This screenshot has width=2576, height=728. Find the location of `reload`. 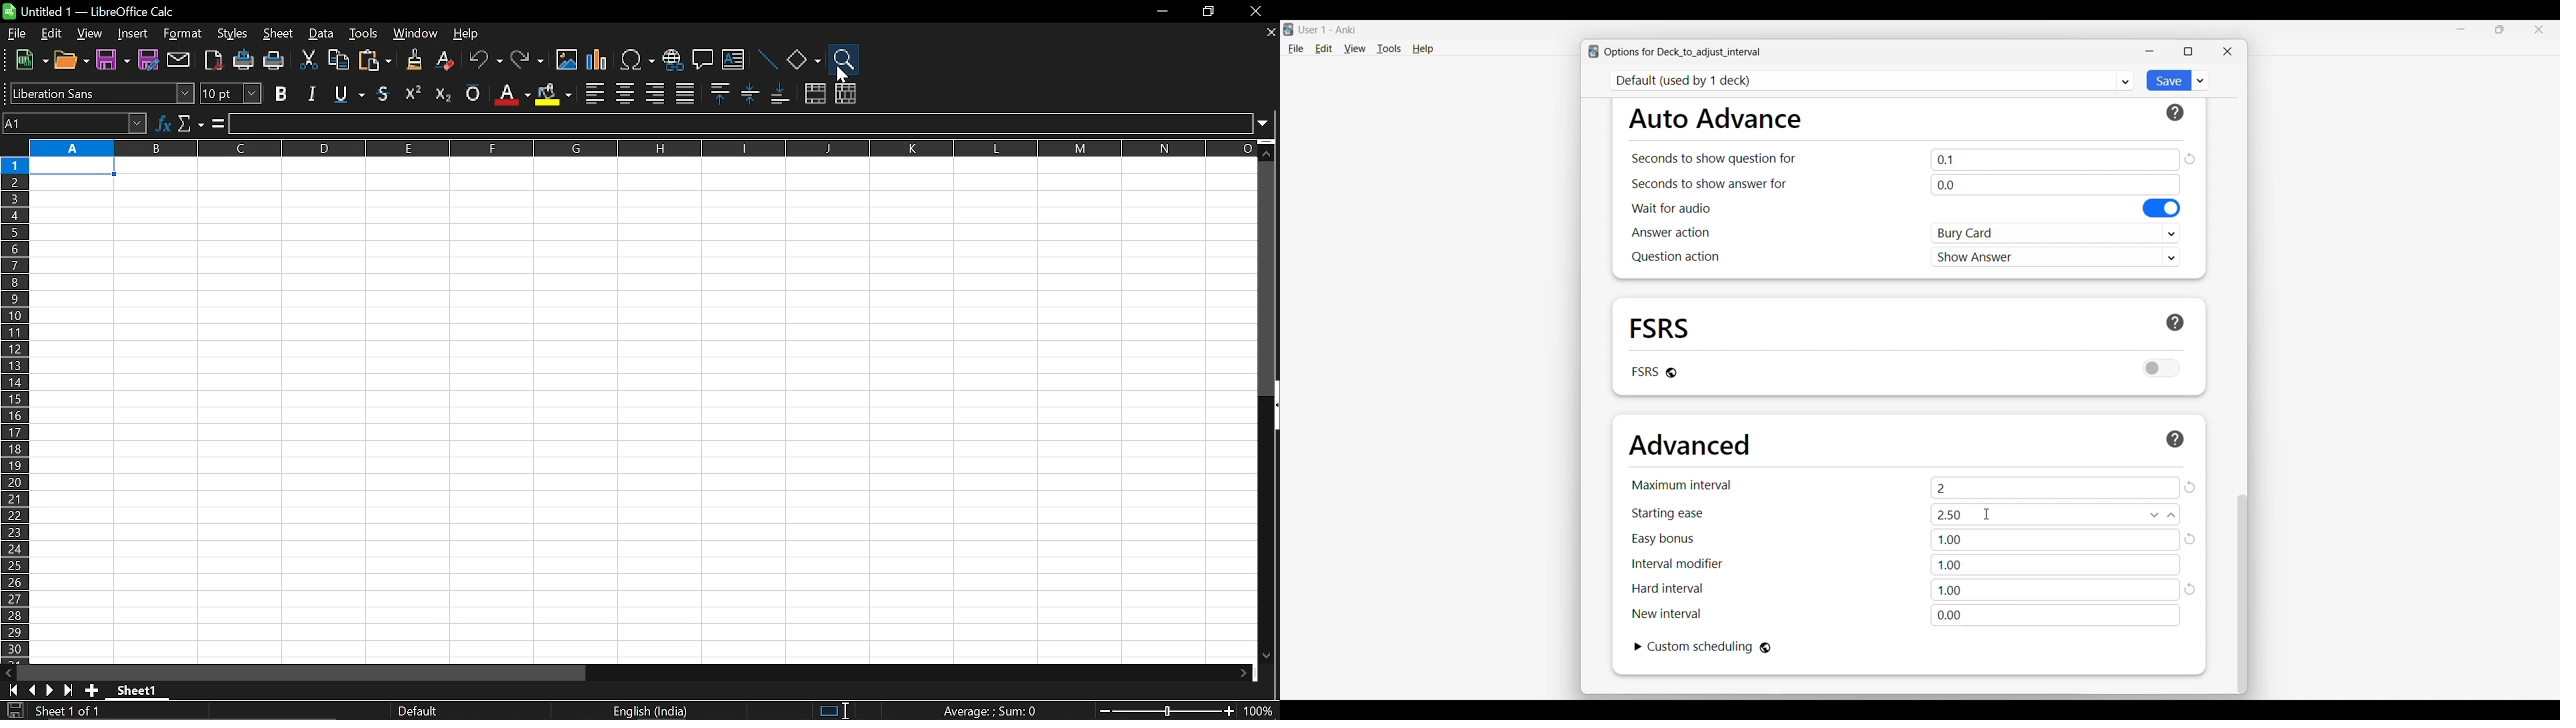

reload is located at coordinates (2190, 487).